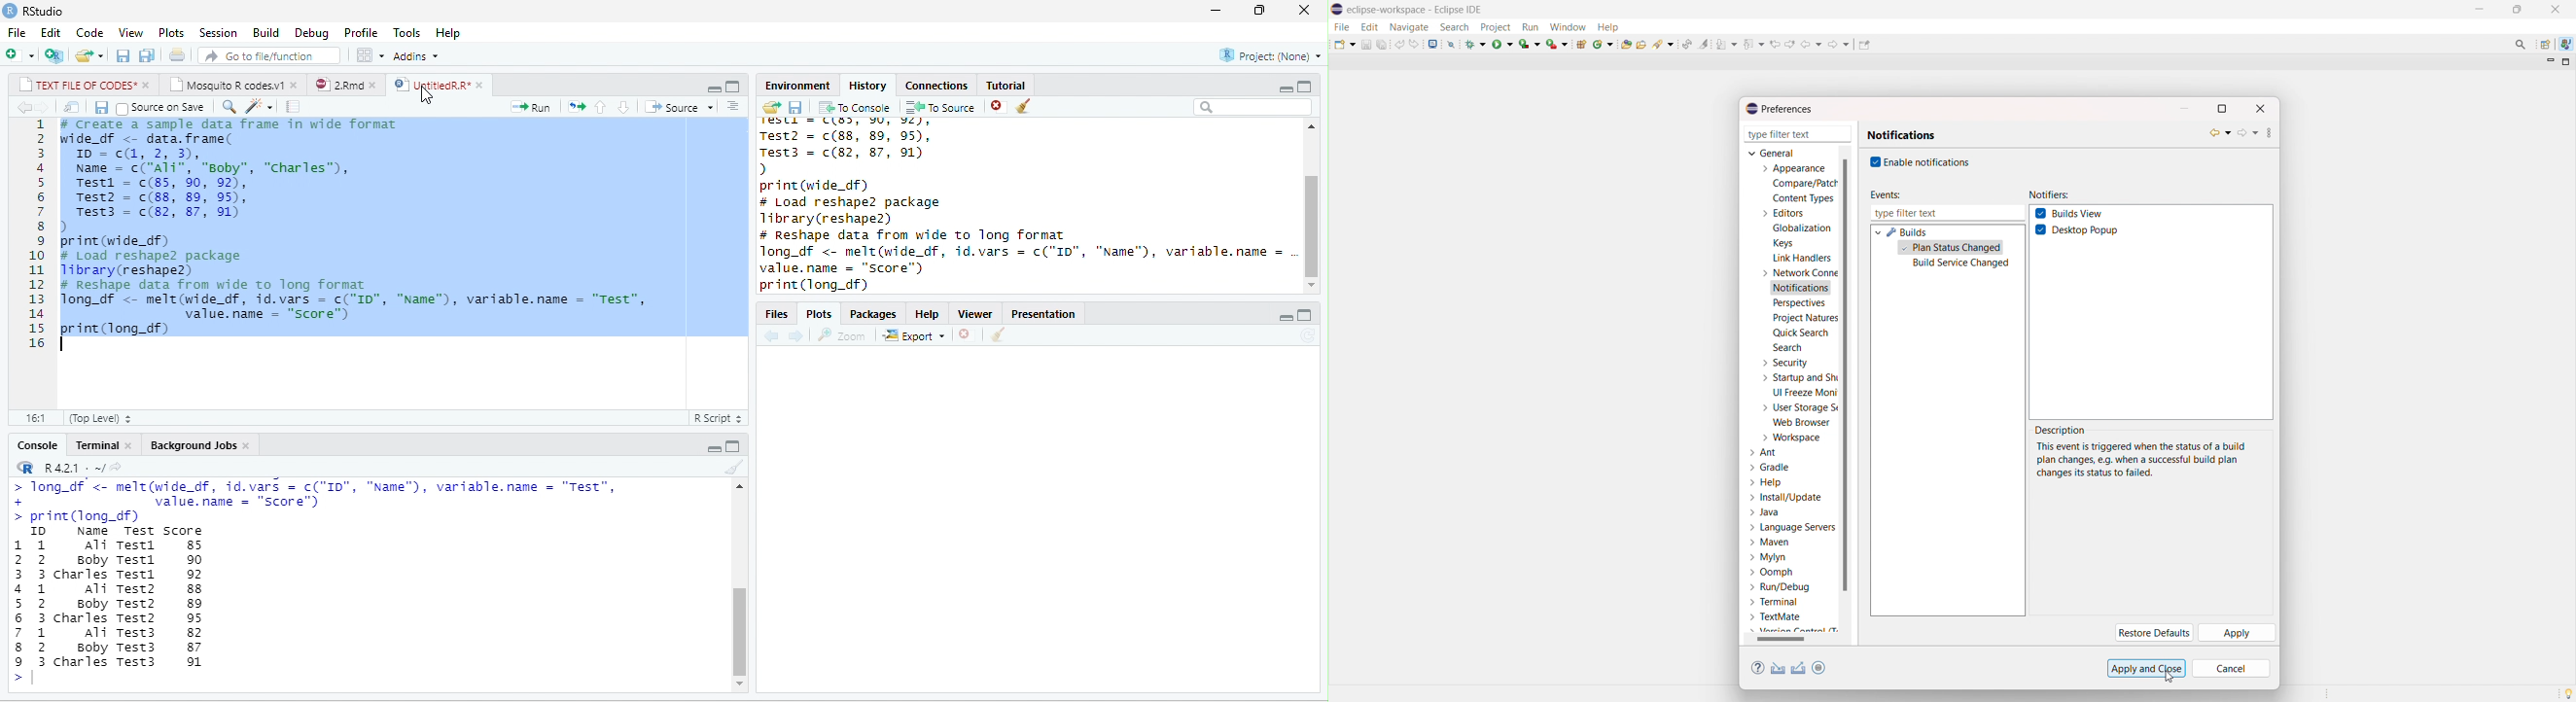 This screenshot has height=728, width=2576. Describe the element at coordinates (874, 314) in the screenshot. I see `Packages` at that location.